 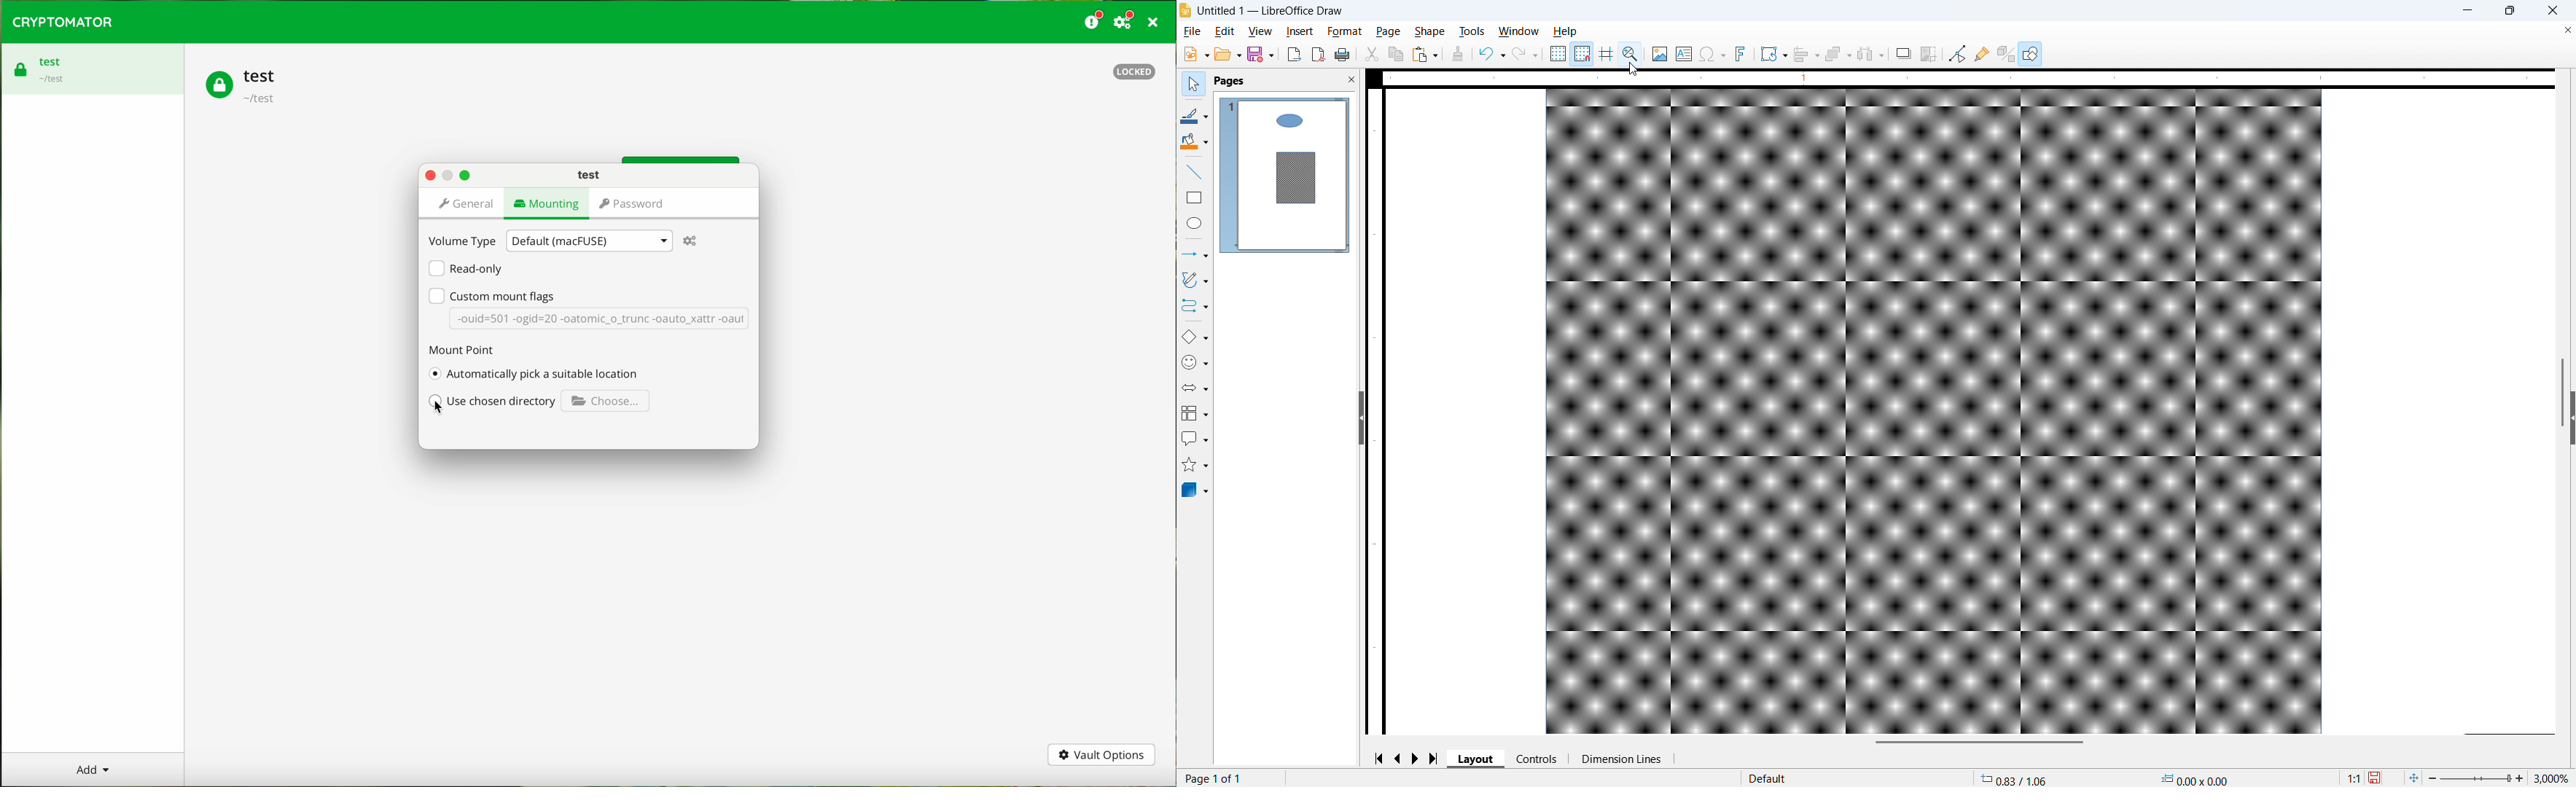 What do you see at coordinates (1606, 52) in the screenshot?
I see `Guidelines while moving ` at bounding box center [1606, 52].